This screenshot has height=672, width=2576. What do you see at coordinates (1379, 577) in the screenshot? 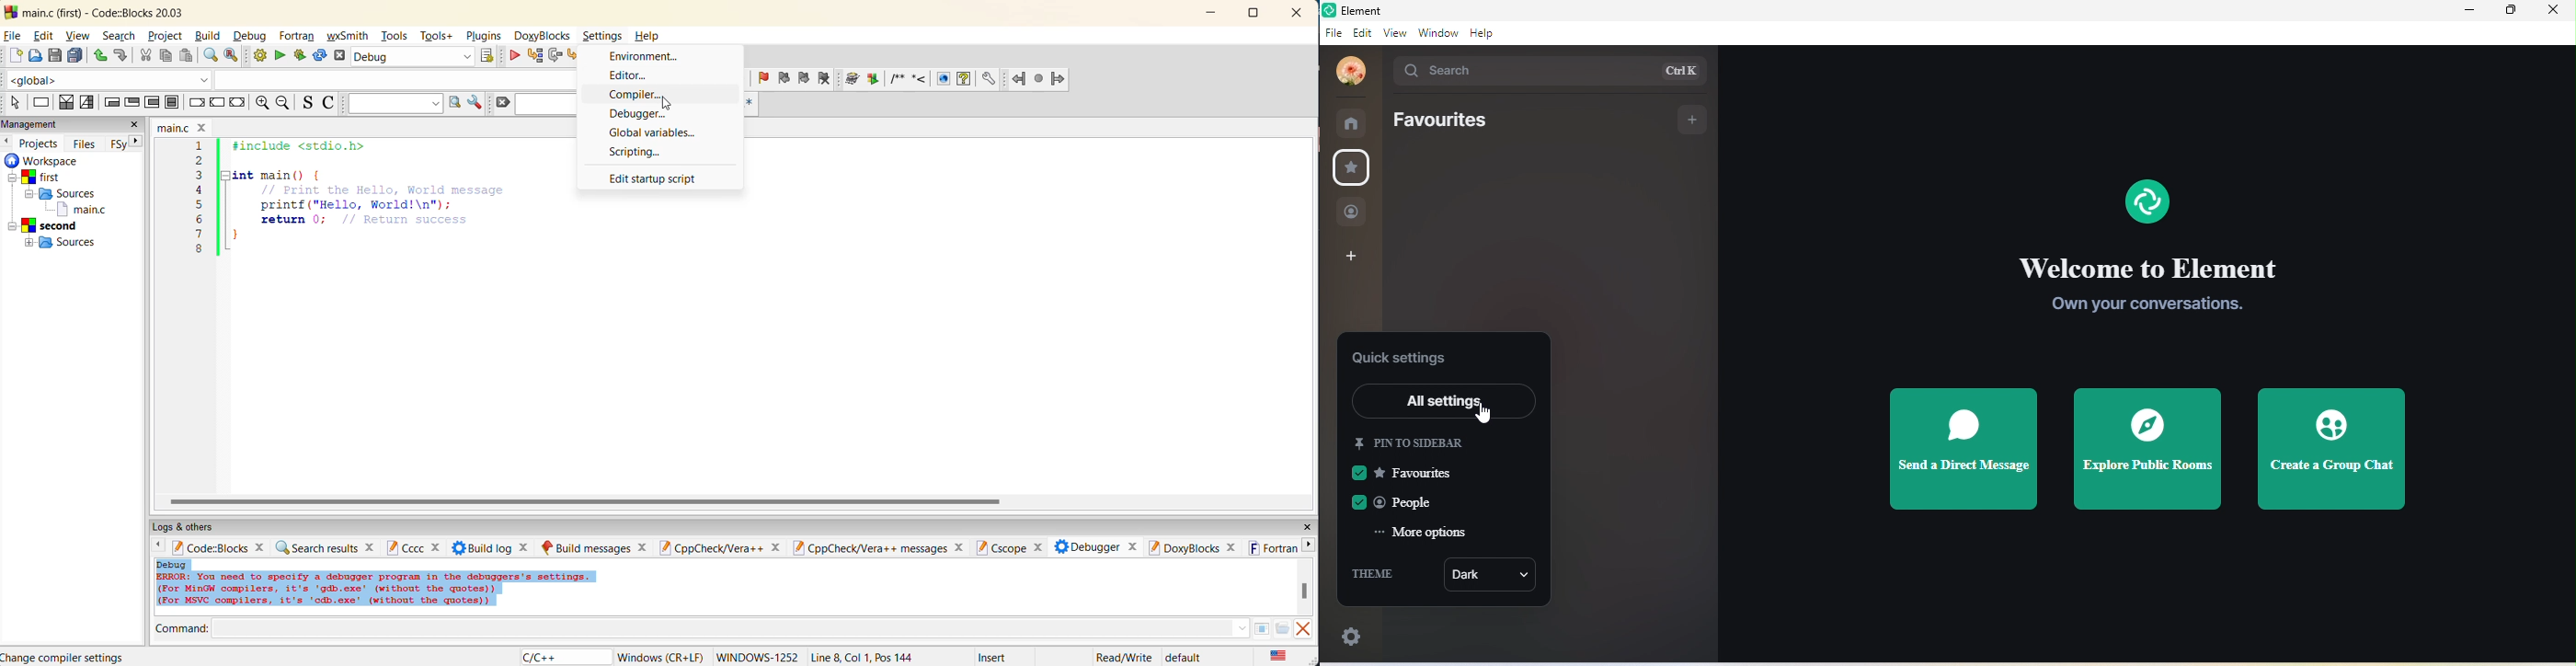
I see `theme` at bounding box center [1379, 577].